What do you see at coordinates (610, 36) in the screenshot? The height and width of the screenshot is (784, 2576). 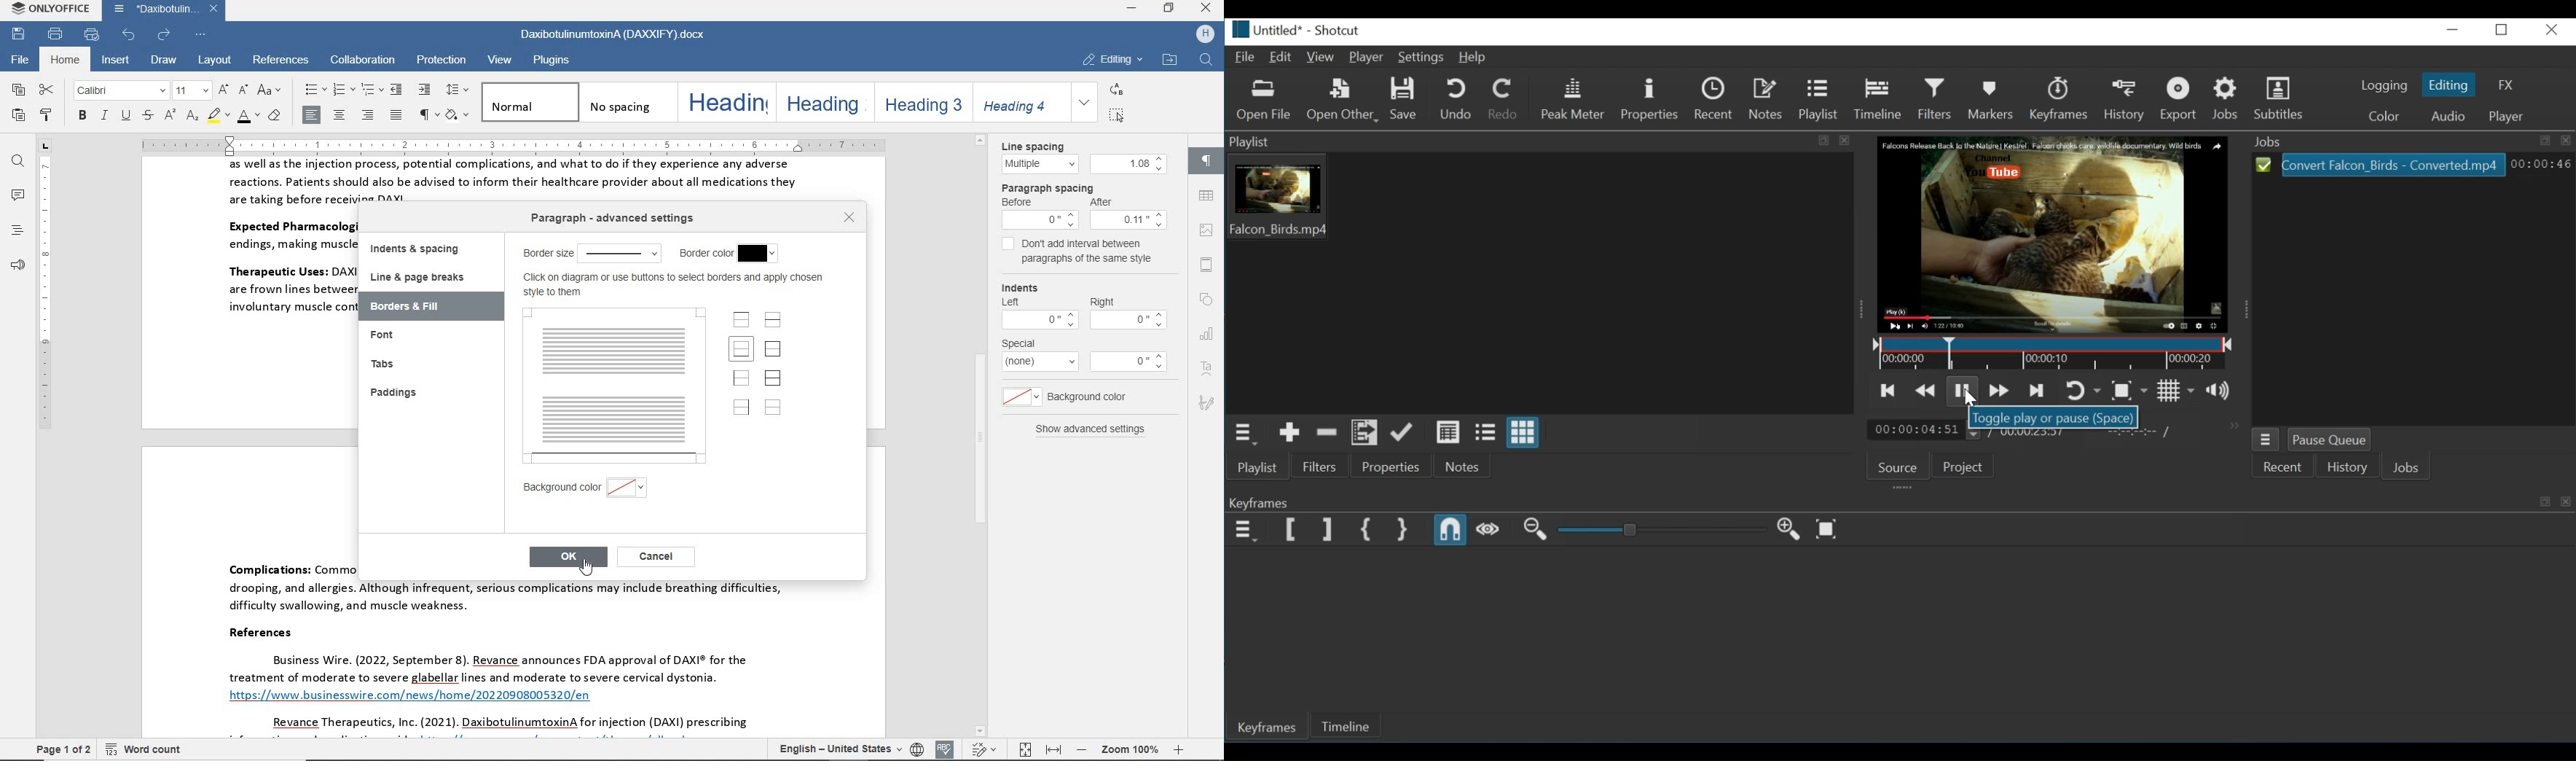 I see `document name` at bounding box center [610, 36].